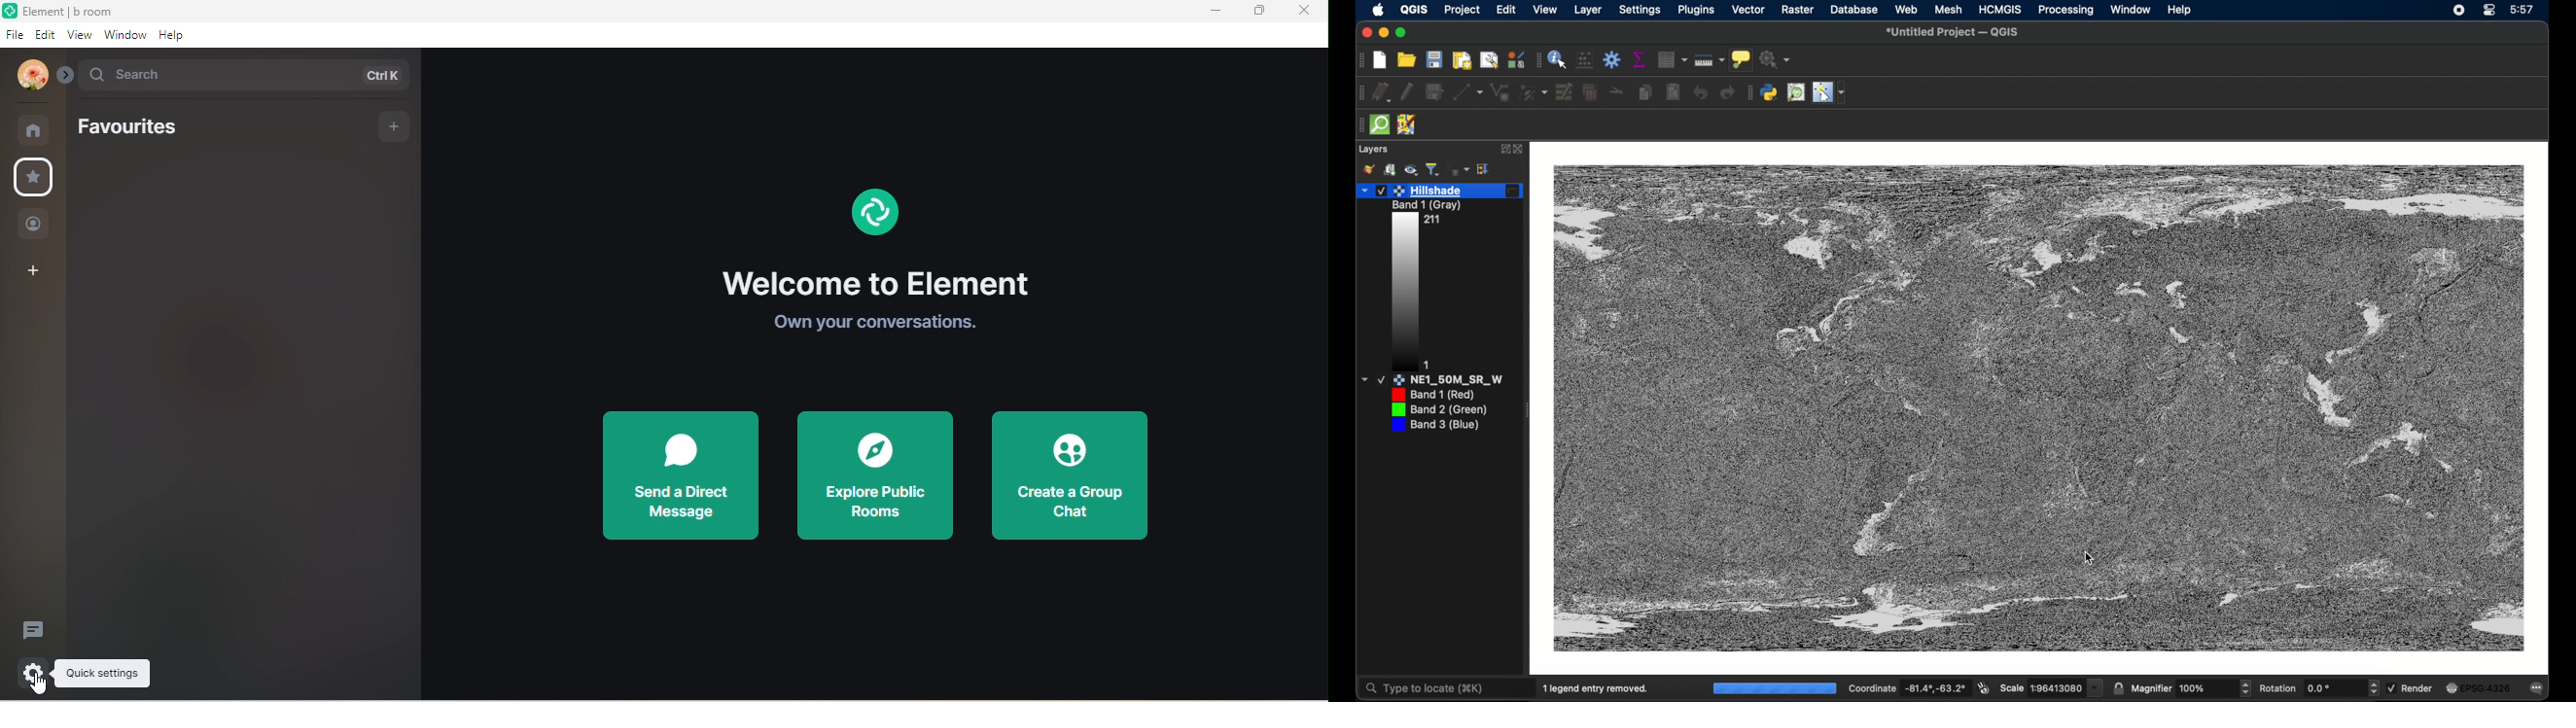  Describe the element at coordinates (1612, 60) in the screenshot. I see `toolbar` at that location.